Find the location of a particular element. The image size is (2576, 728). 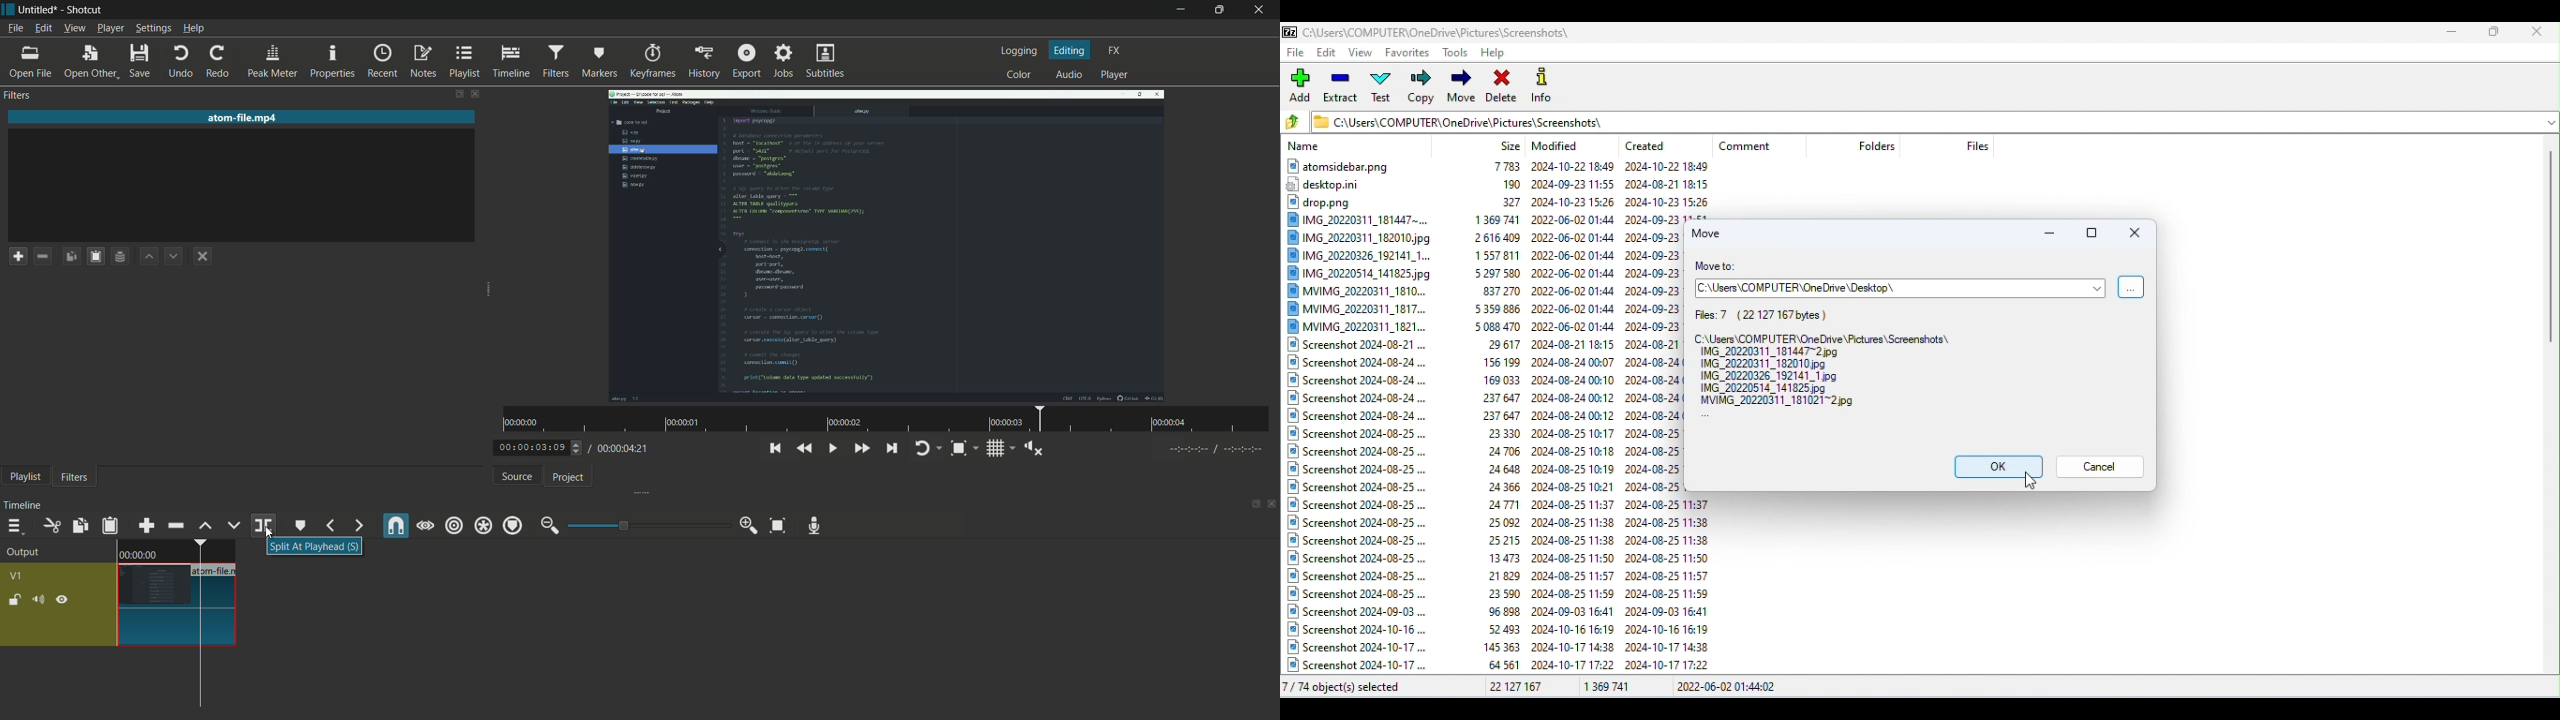

cursor is located at coordinates (269, 532).